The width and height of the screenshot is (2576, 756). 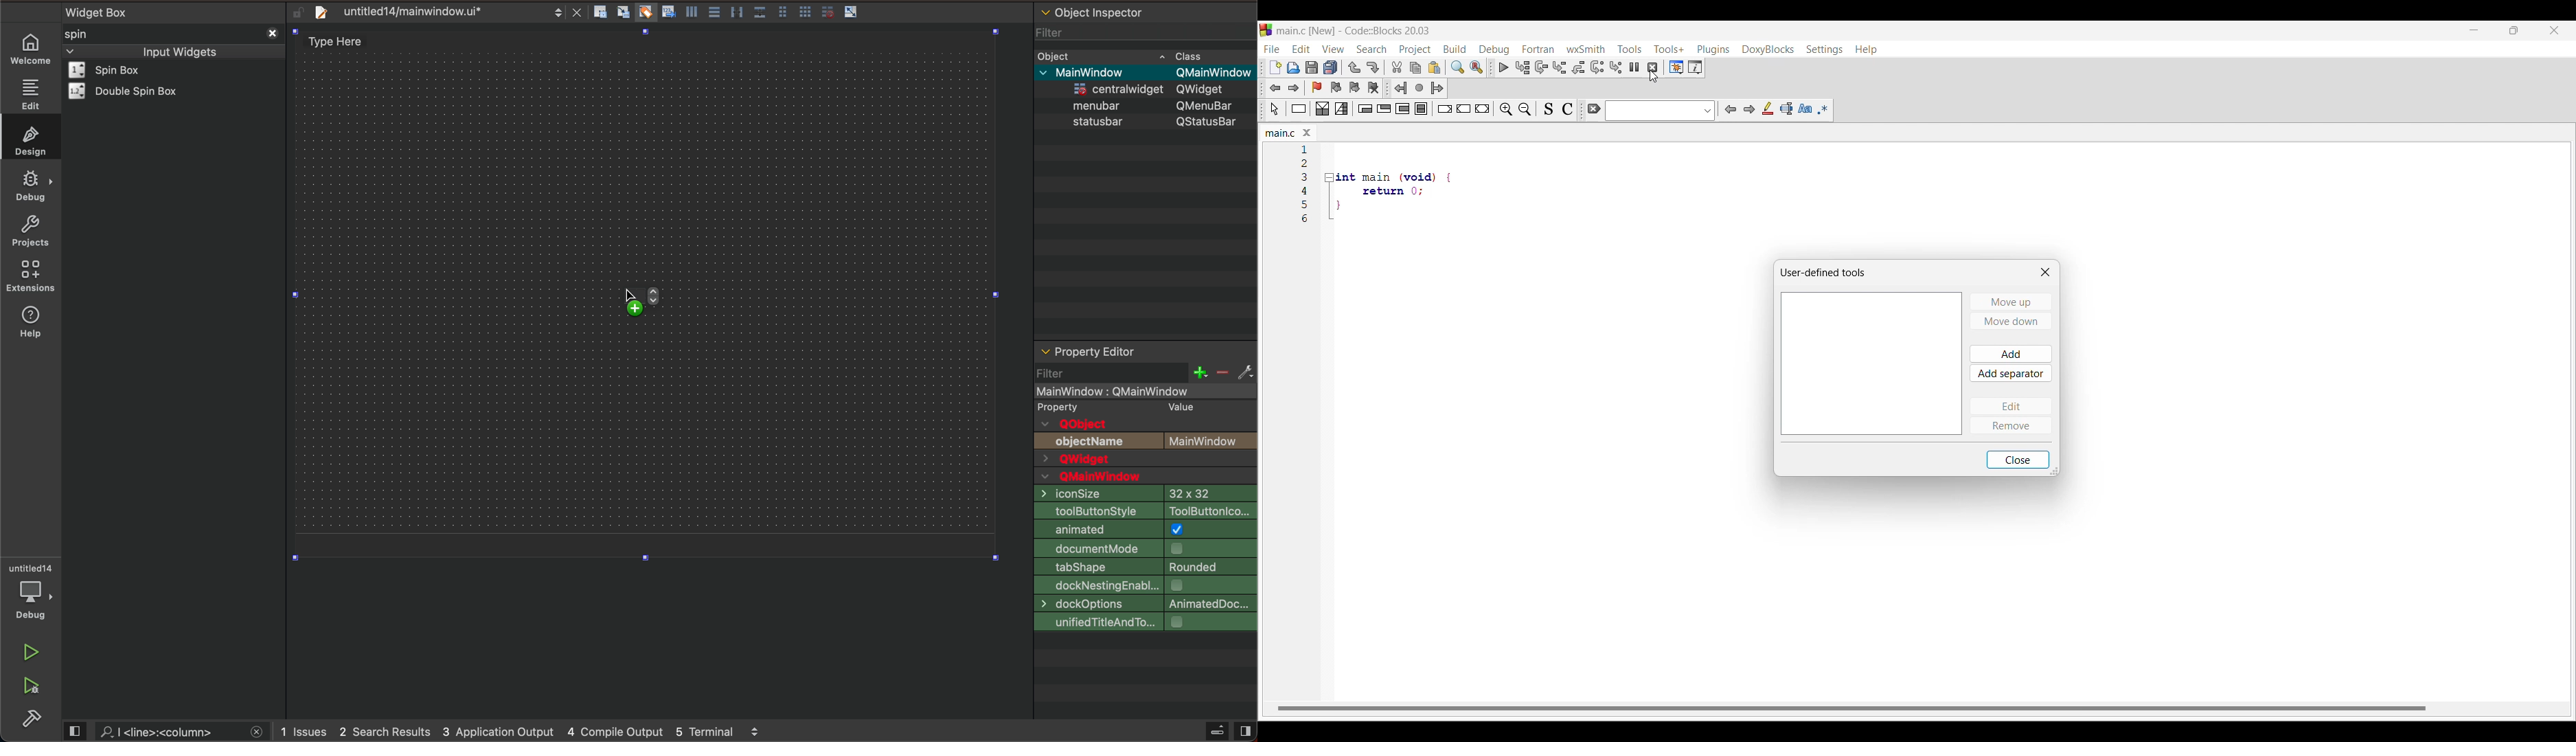 What do you see at coordinates (2514, 30) in the screenshot?
I see `Show interface in smaller tab` at bounding box center [2514, 30].